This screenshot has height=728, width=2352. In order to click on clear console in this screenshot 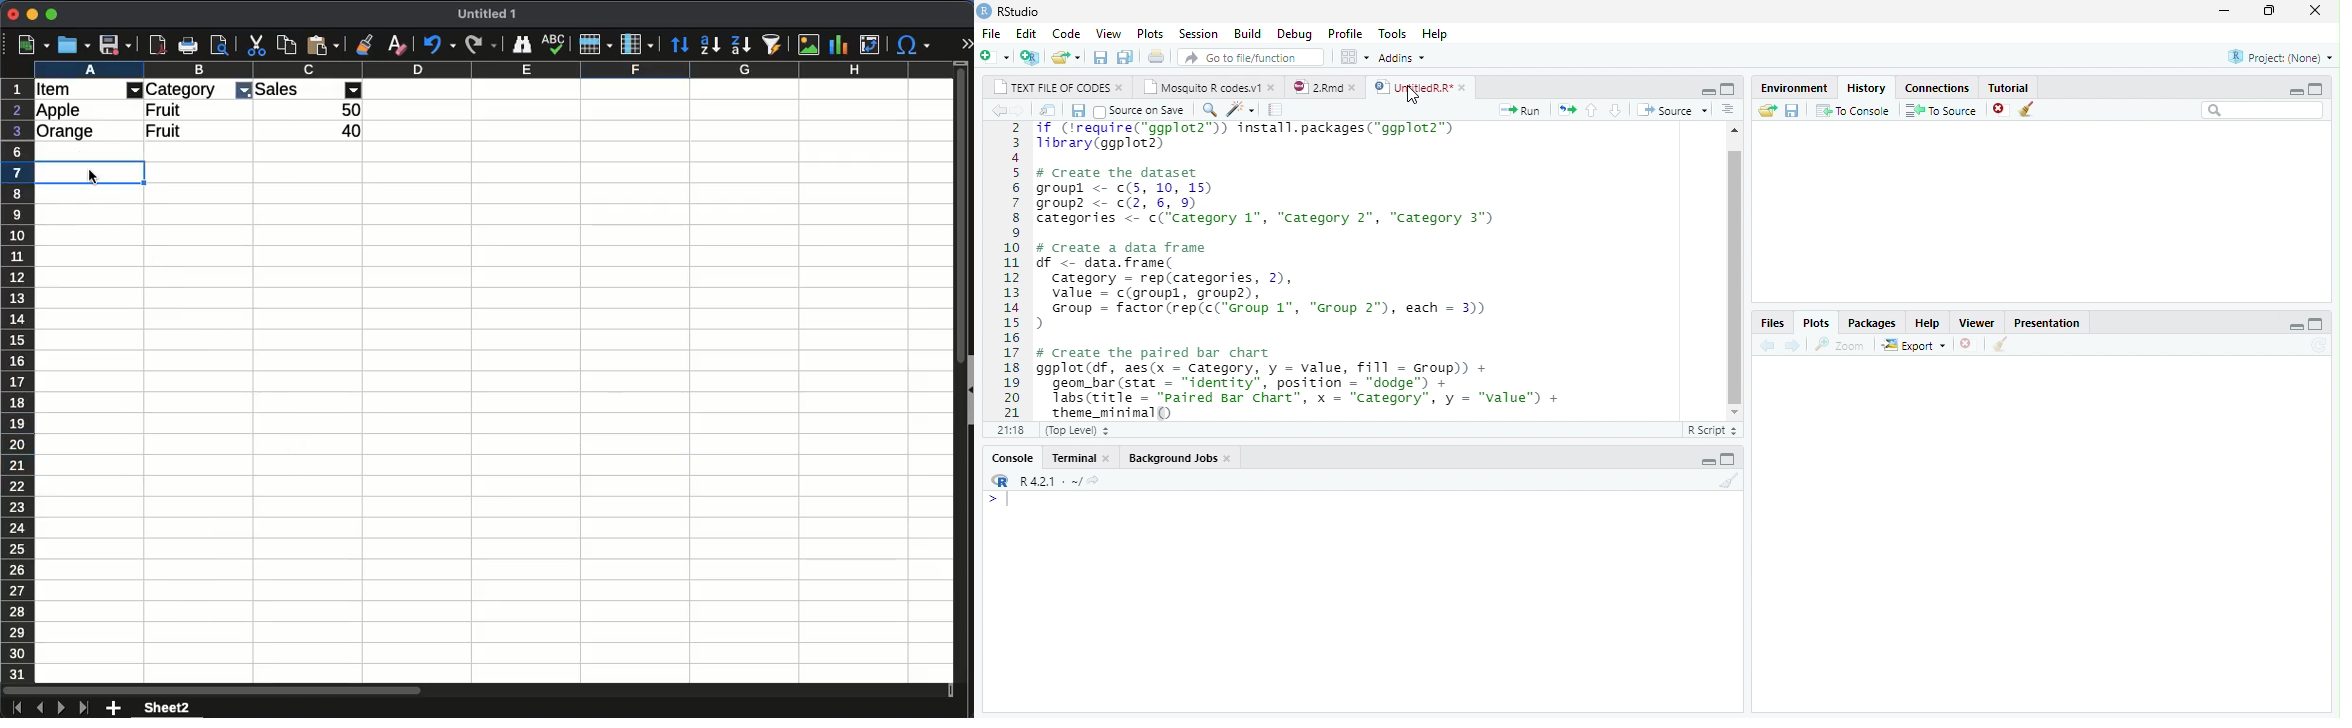, I will do `click(1728, 482)`.